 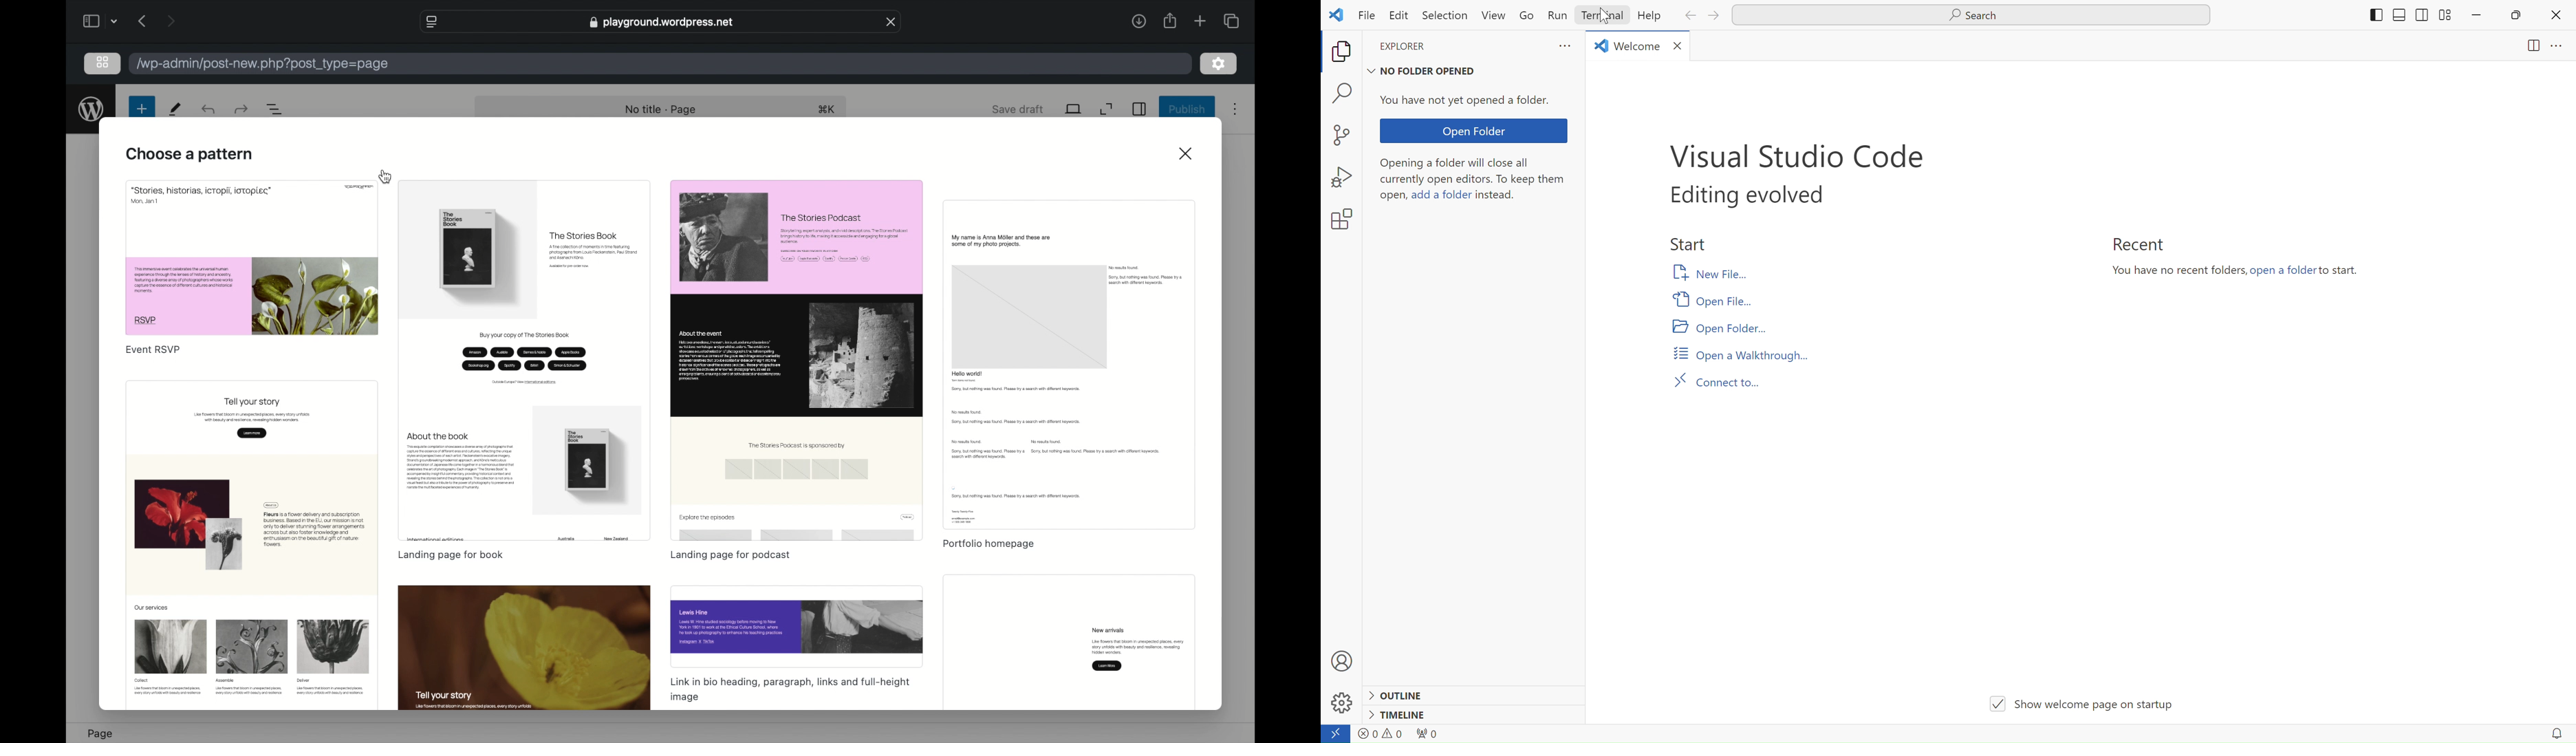 What do you see at coordinates (1187, 153) in the screenshot?
I see `close` at bounding box center [1187, 153].